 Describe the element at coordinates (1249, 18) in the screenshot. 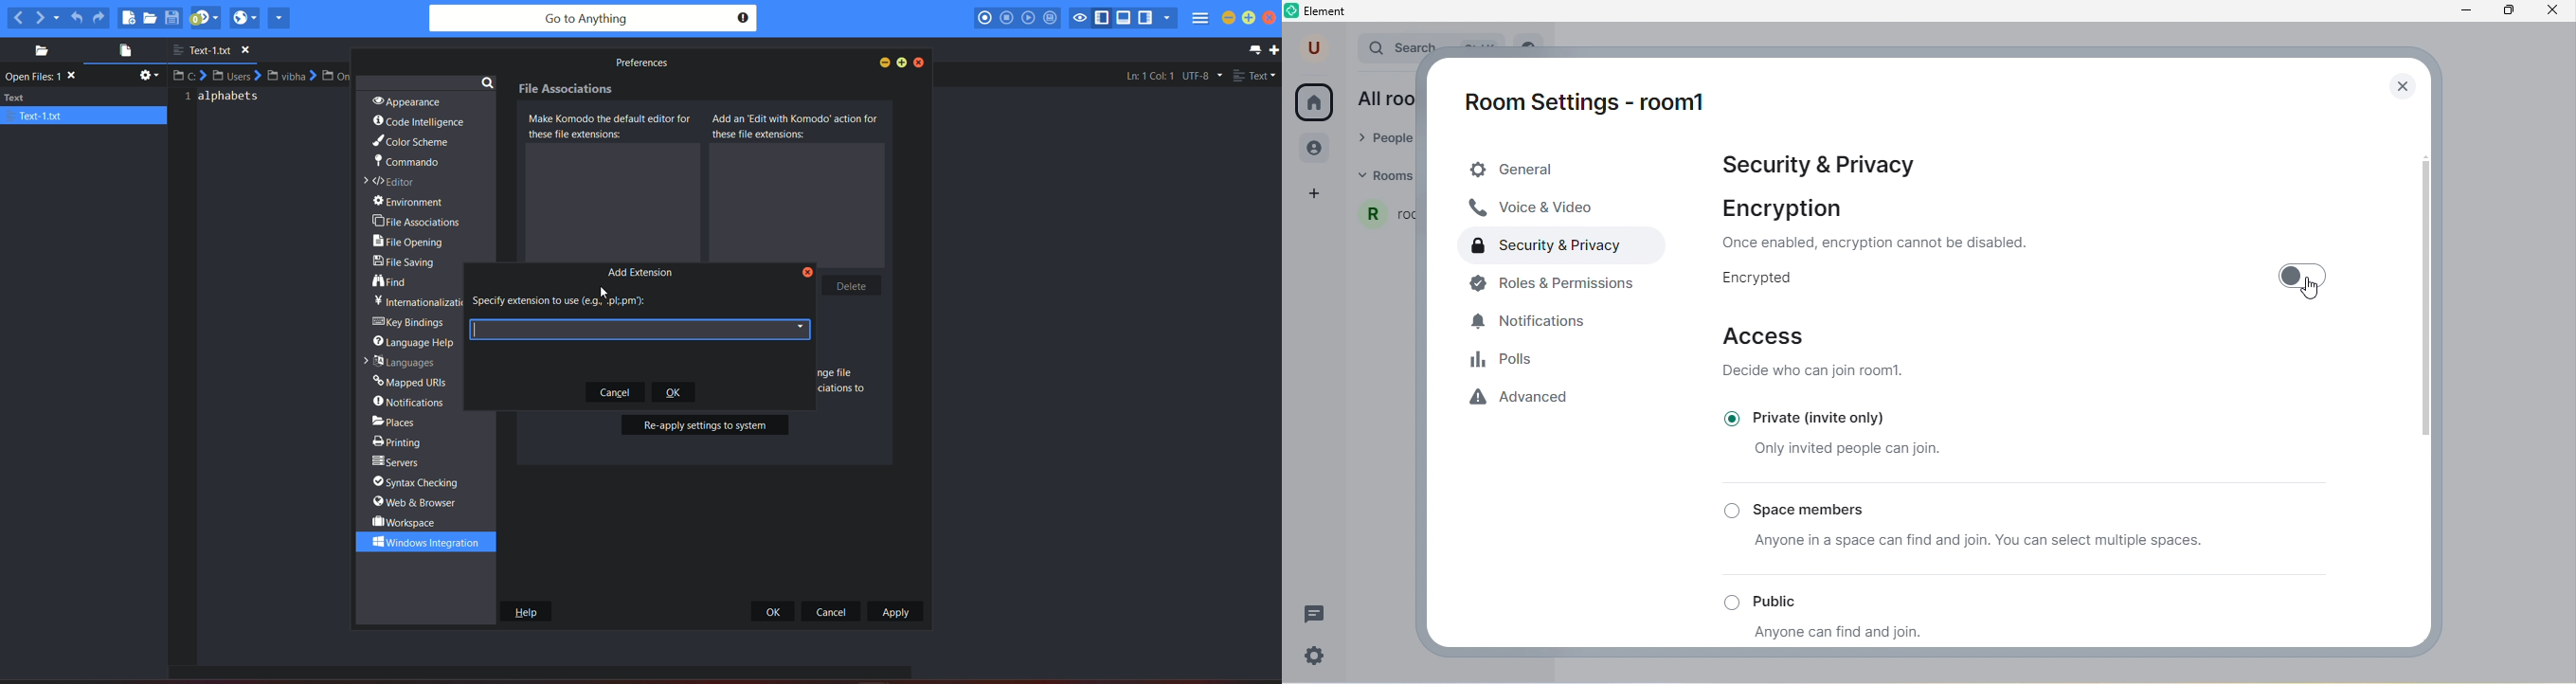

I see `maximize` at that location.